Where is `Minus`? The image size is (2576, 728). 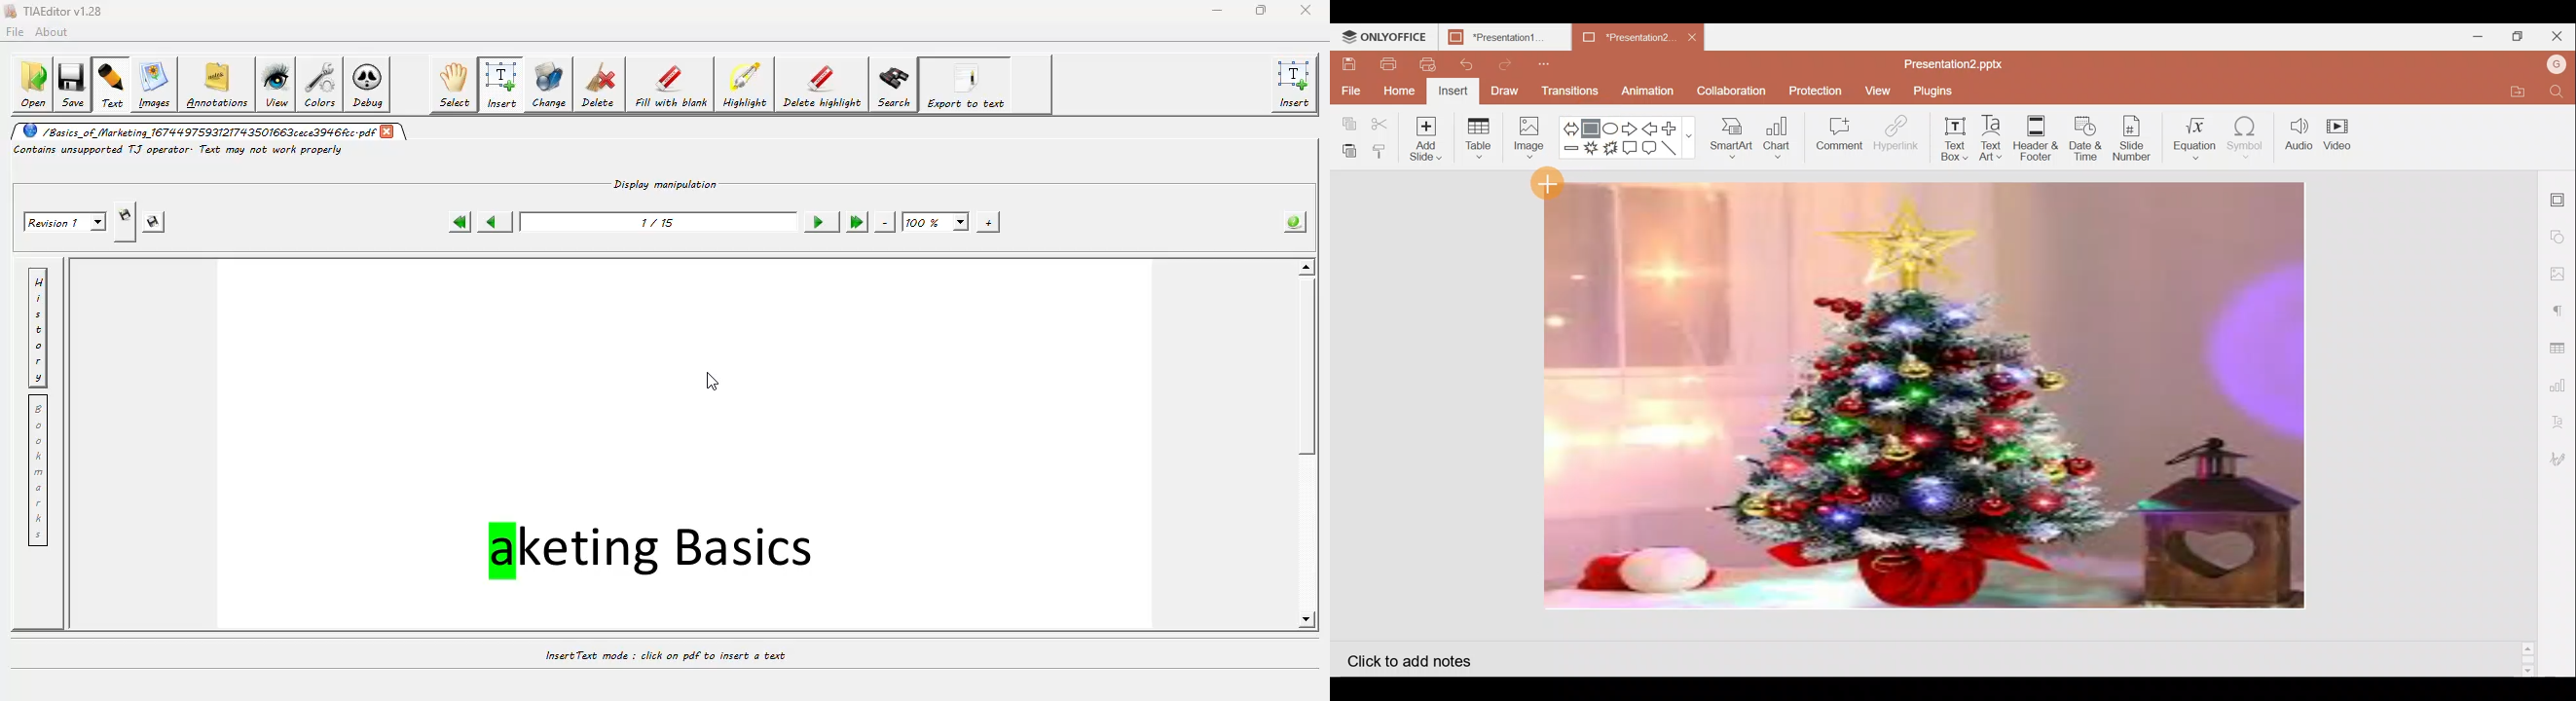 Minus is located at coordinates (1570, 152).